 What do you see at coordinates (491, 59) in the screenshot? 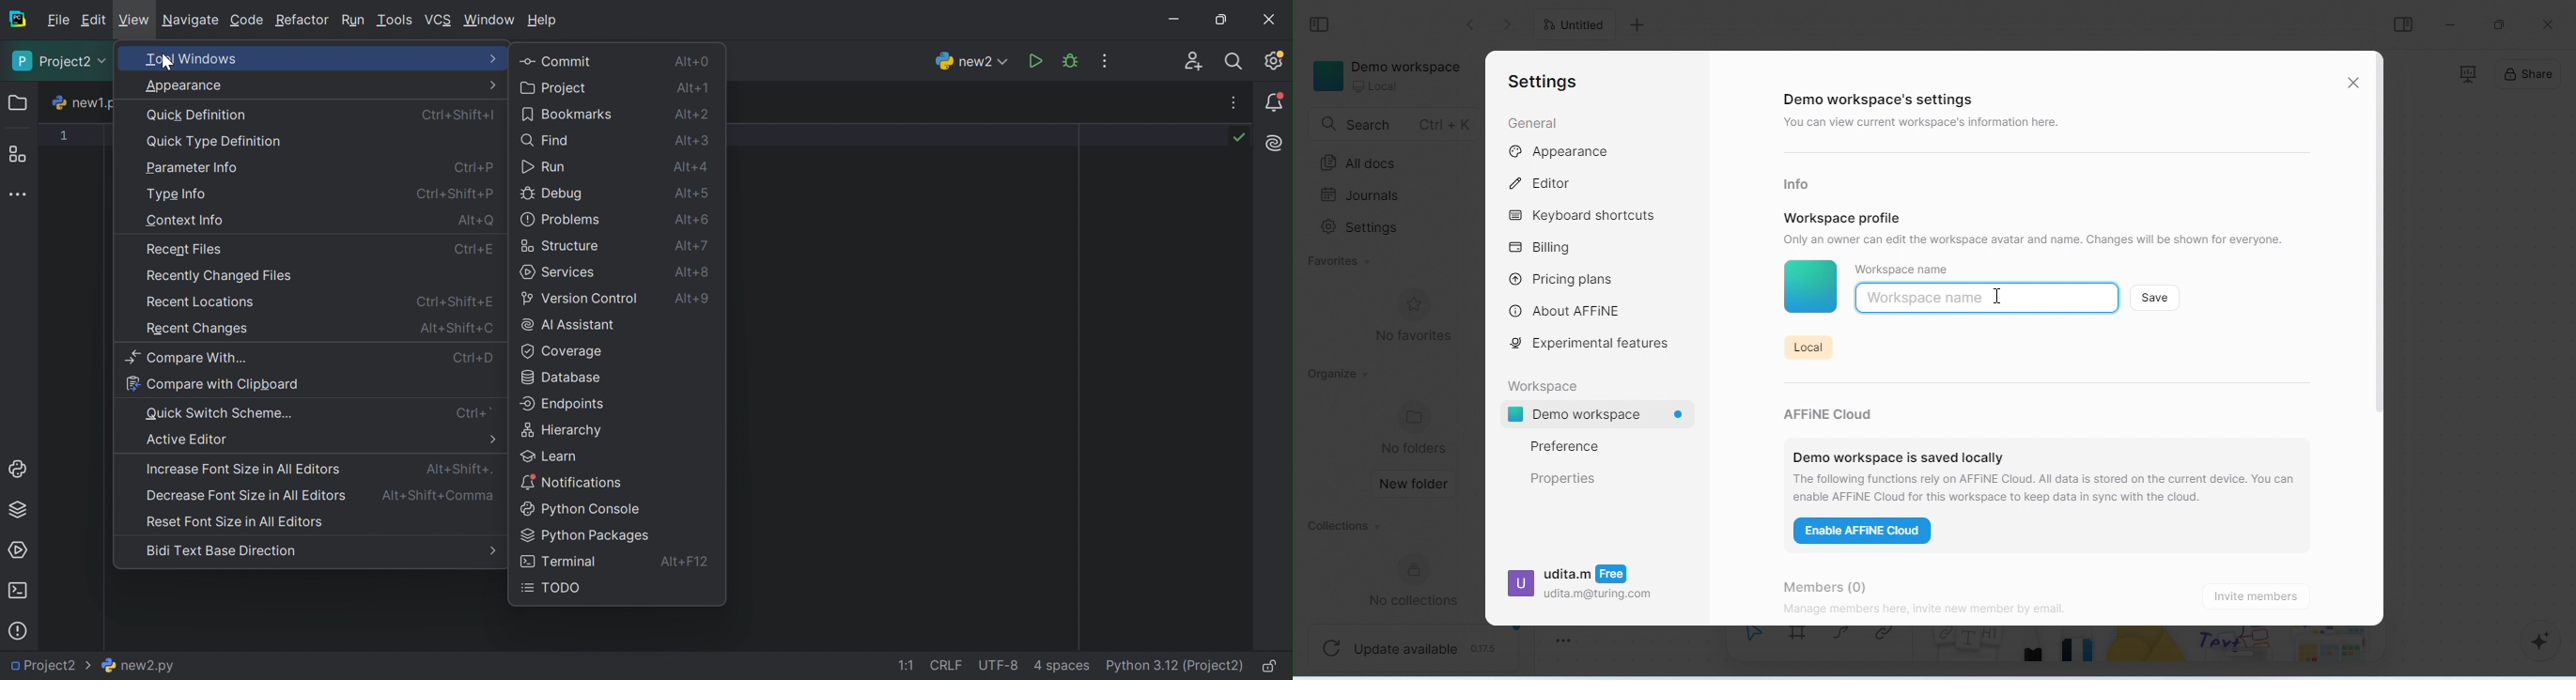
I see `More` at bounding box center [491, 59].